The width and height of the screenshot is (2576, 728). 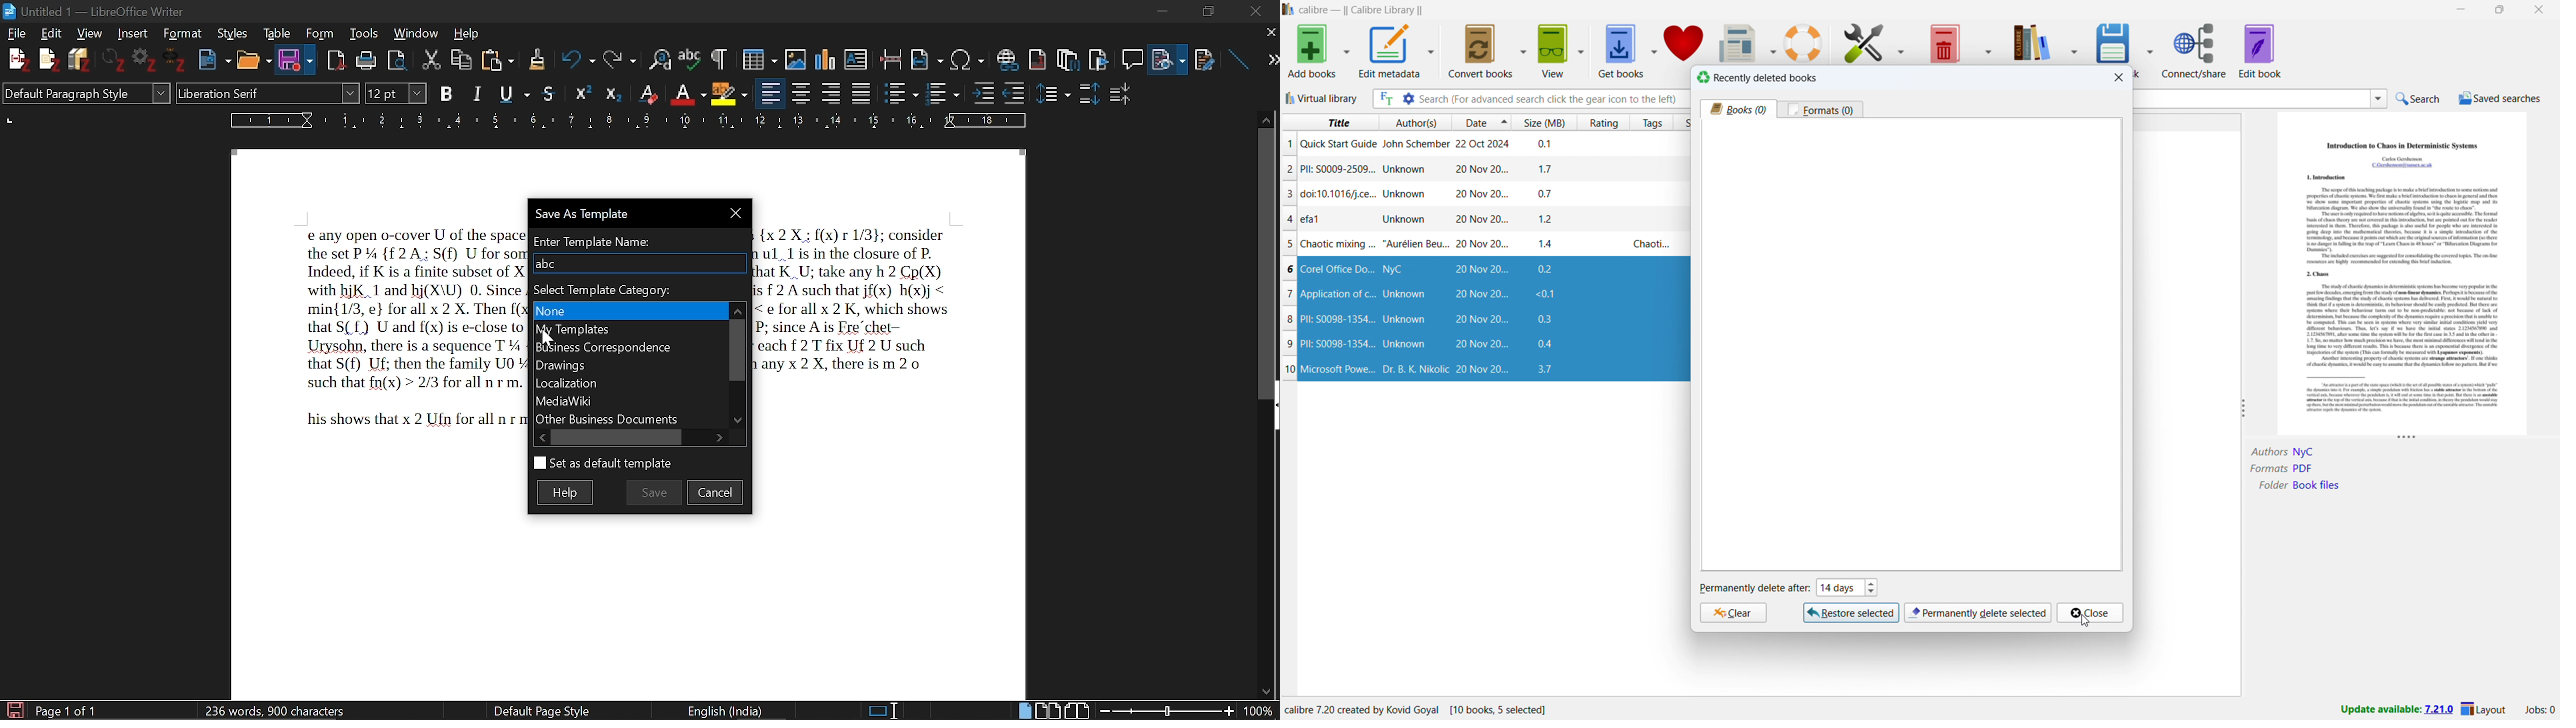 I want to click on Align centre, so click(x=803, y=92).